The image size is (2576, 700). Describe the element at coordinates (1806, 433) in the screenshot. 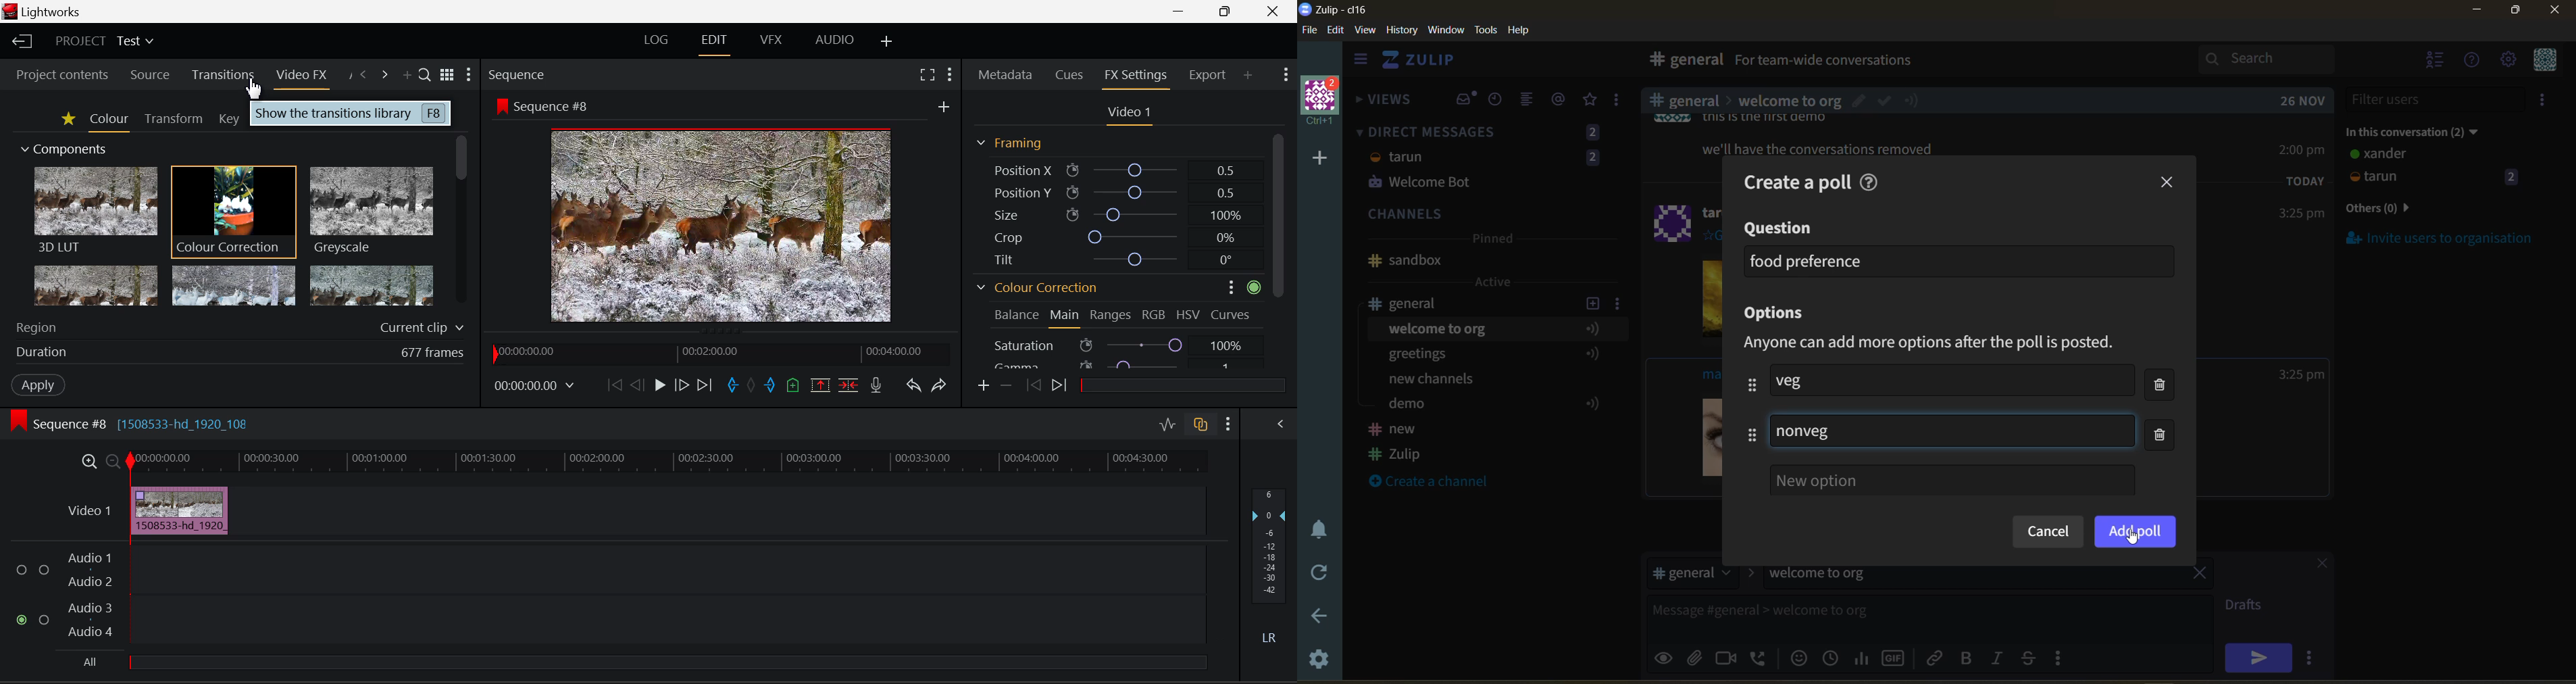

I see `option b (nonveg)` at that location.